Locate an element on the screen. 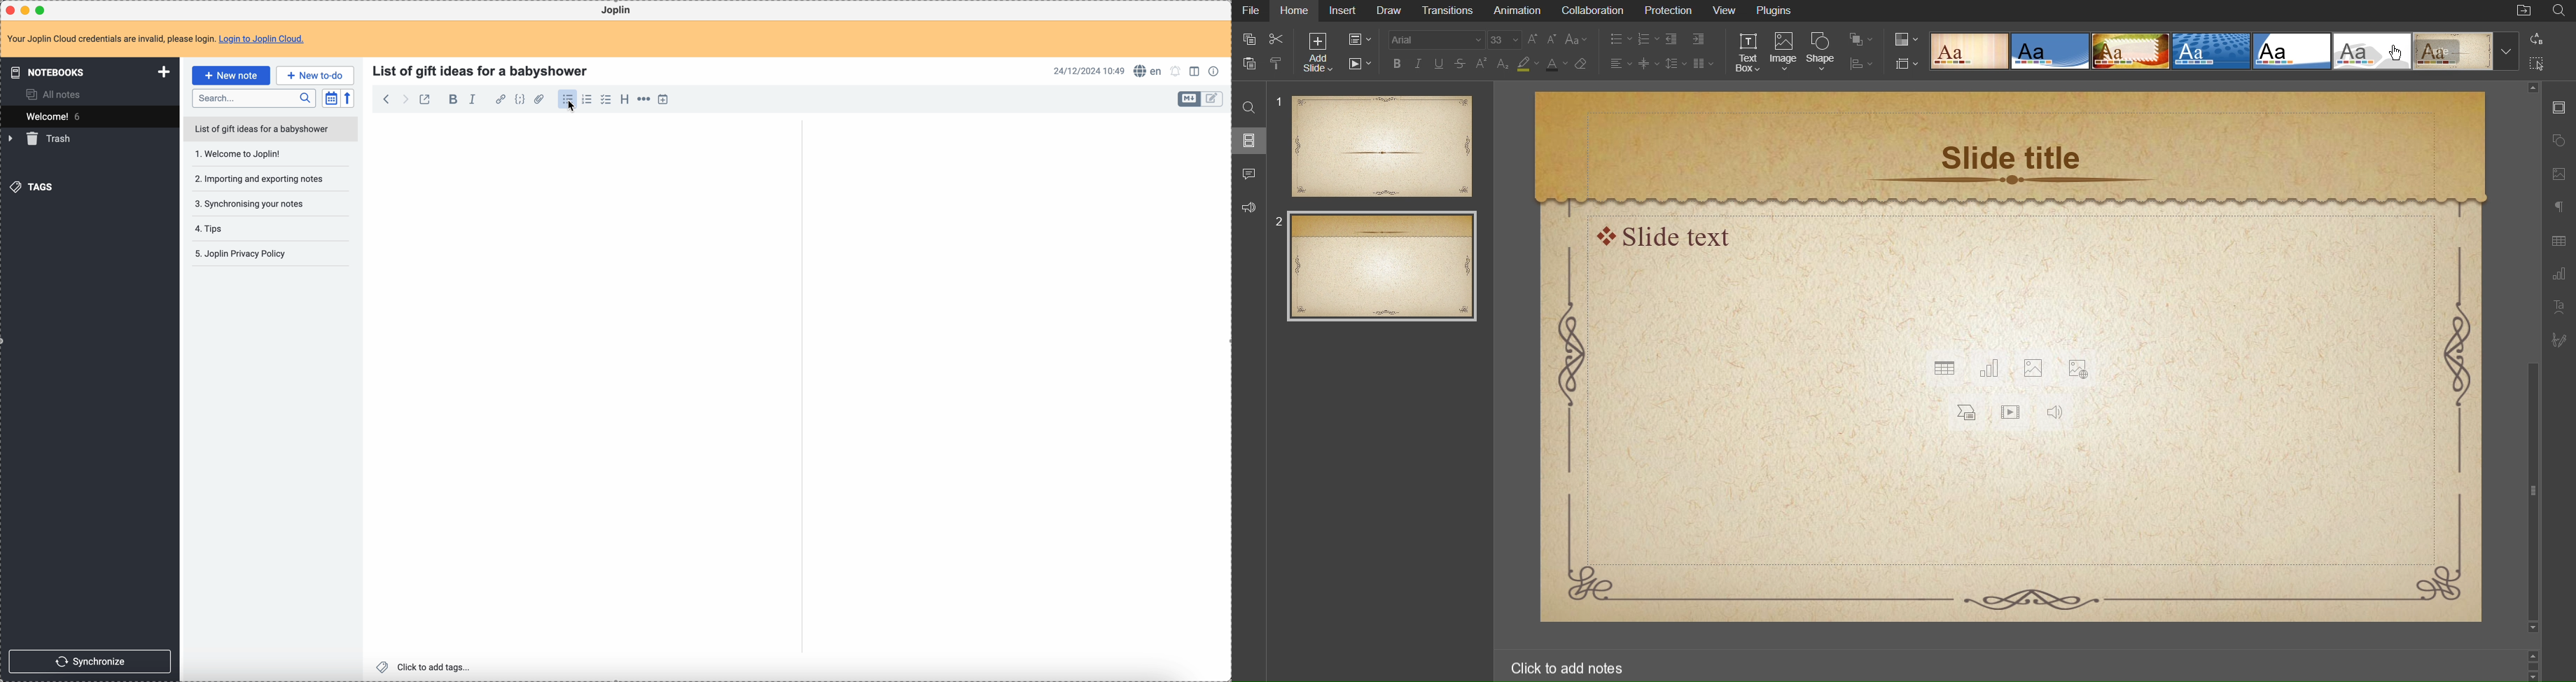  bold is located at coordinates (453, 100).